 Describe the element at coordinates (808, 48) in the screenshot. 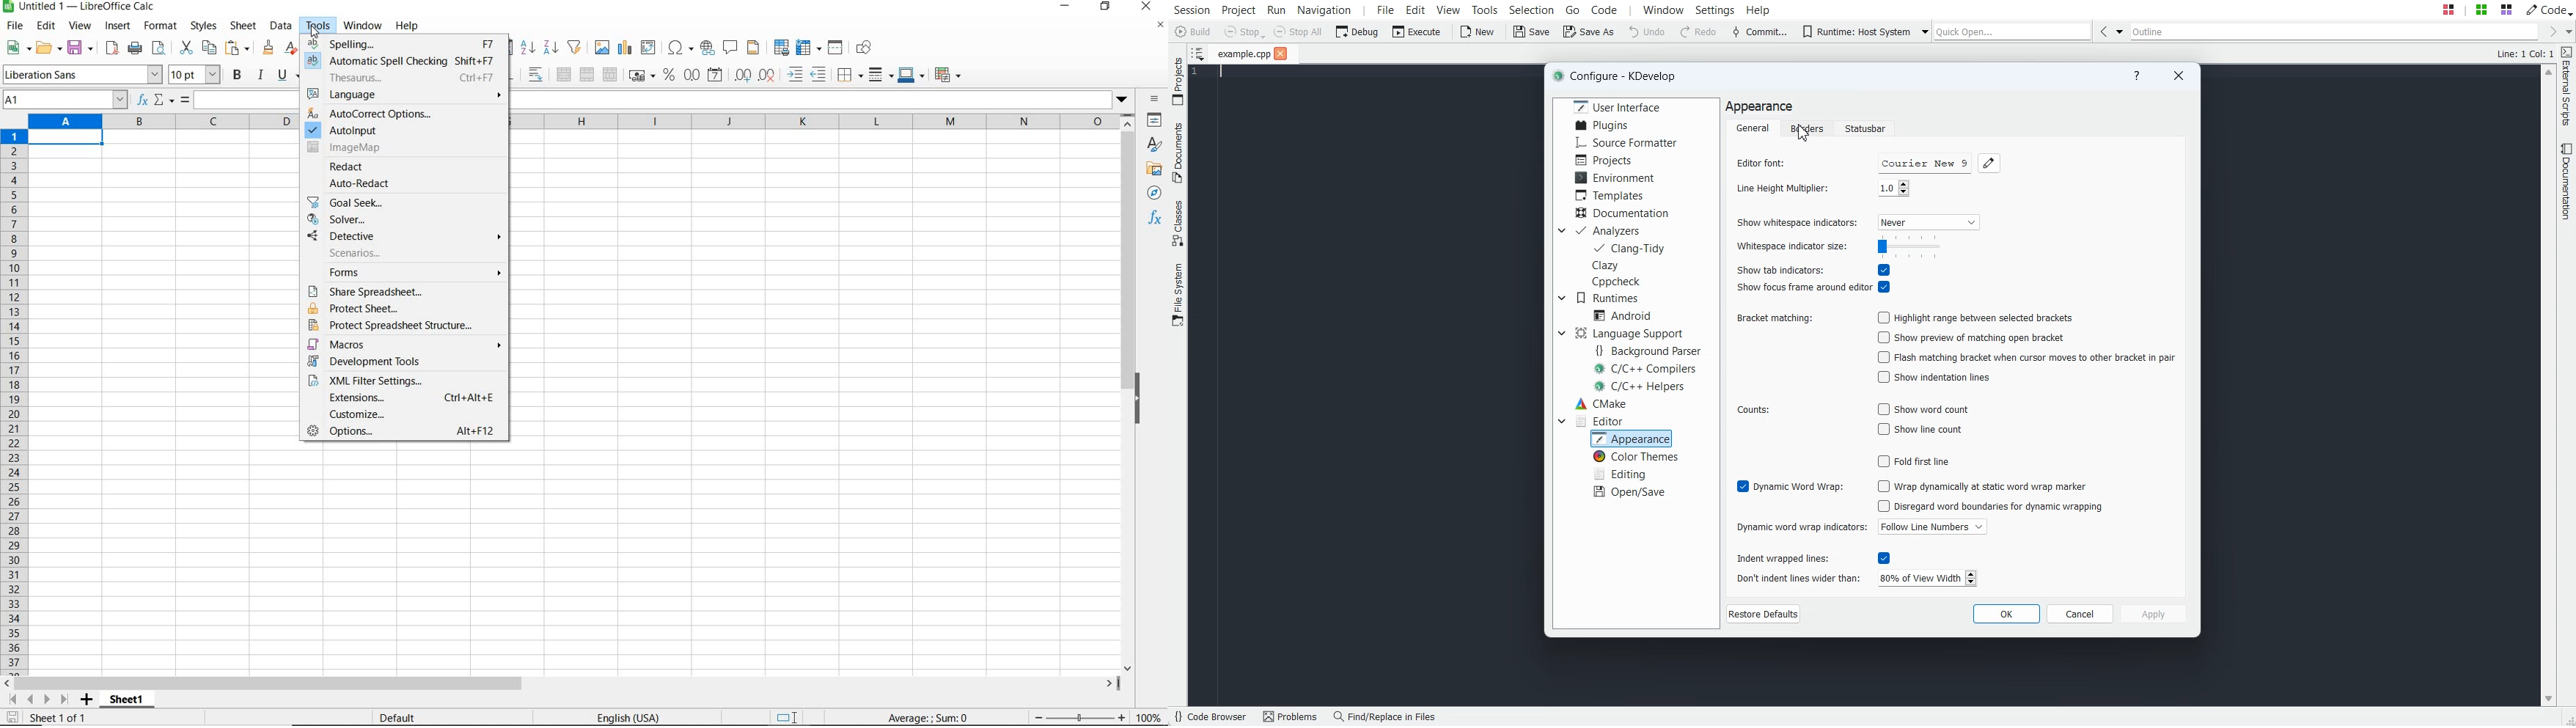

I see `freeze rows & columns` at that location.